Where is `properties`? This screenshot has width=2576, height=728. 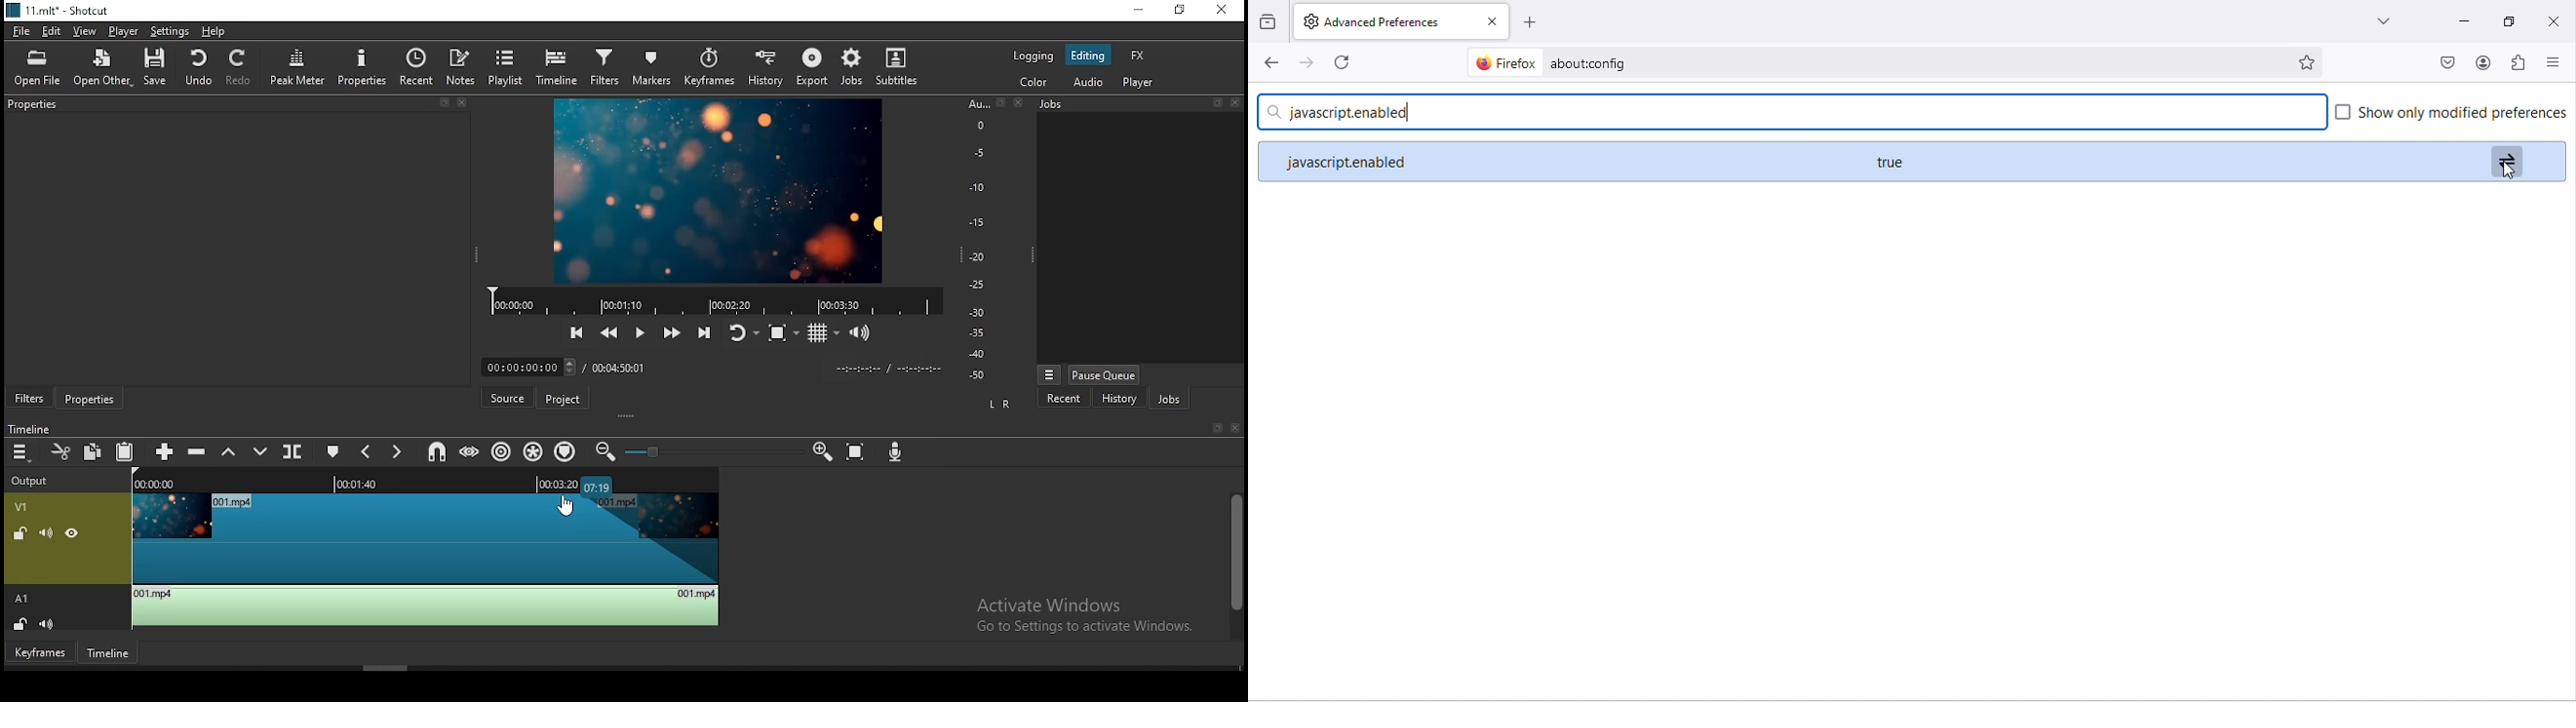 properties is located at coordinates (90, 398).